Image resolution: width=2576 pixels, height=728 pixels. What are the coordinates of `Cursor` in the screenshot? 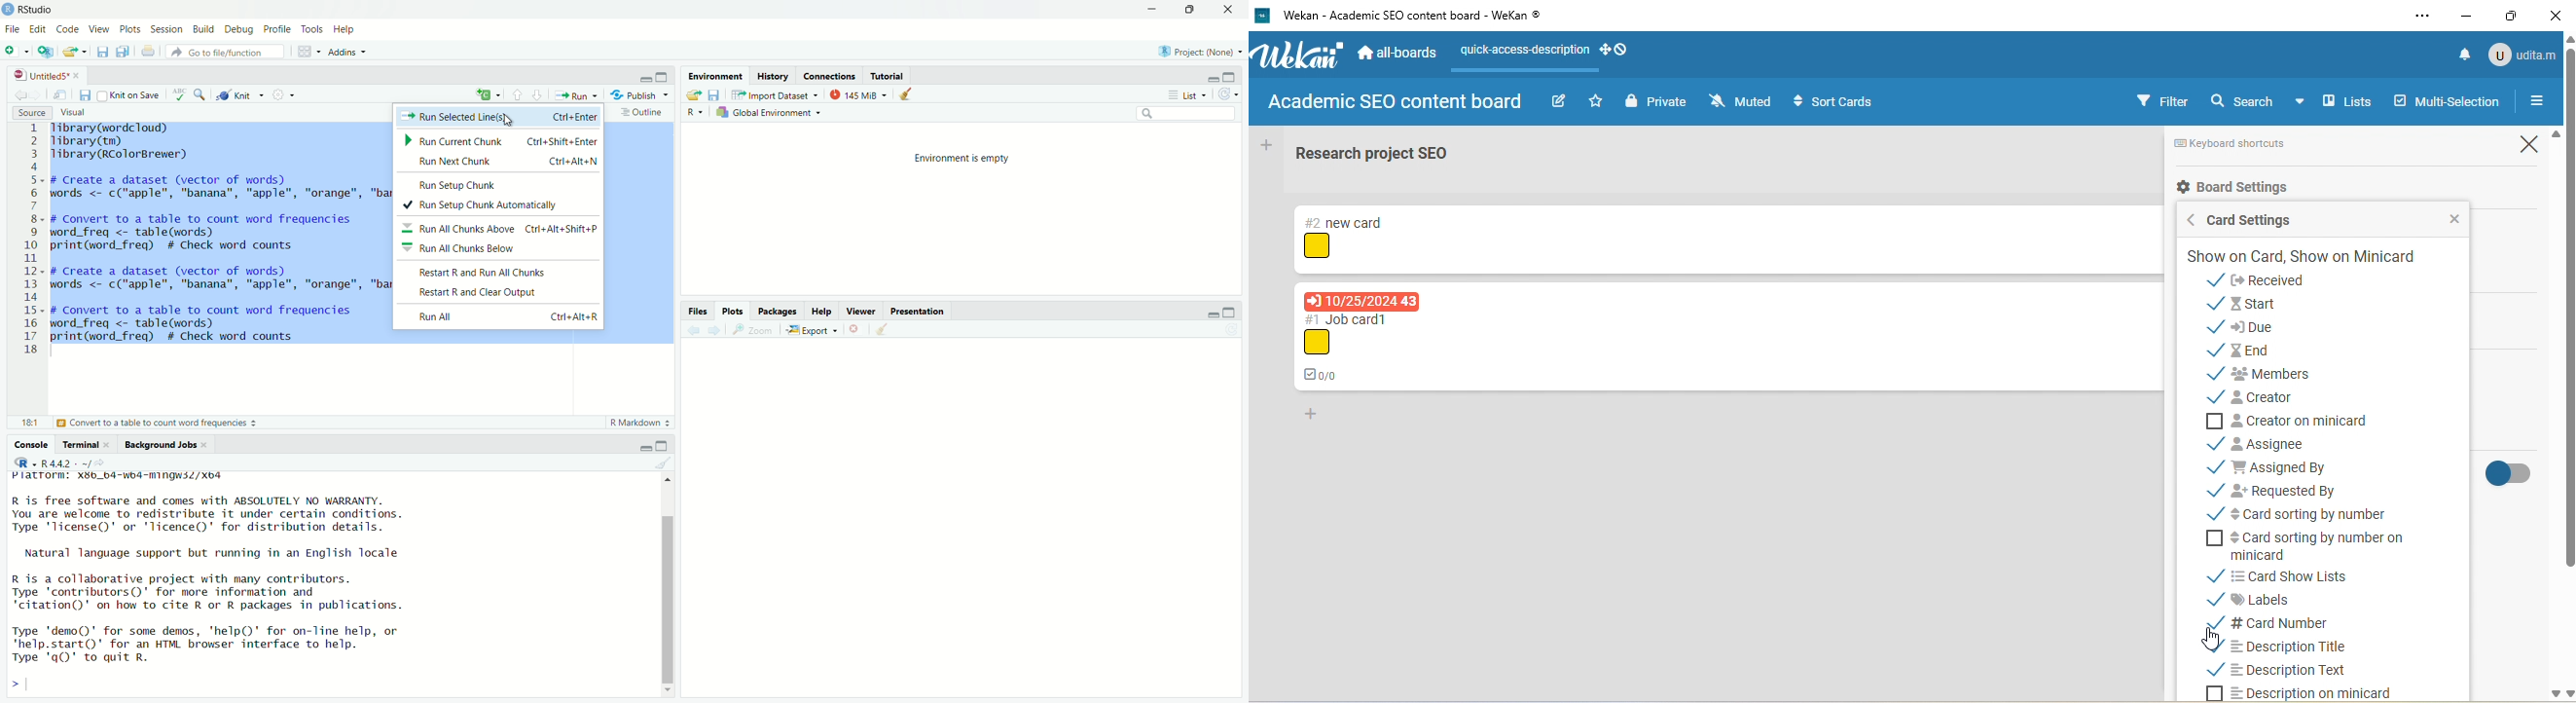 It's located at (506, 120).